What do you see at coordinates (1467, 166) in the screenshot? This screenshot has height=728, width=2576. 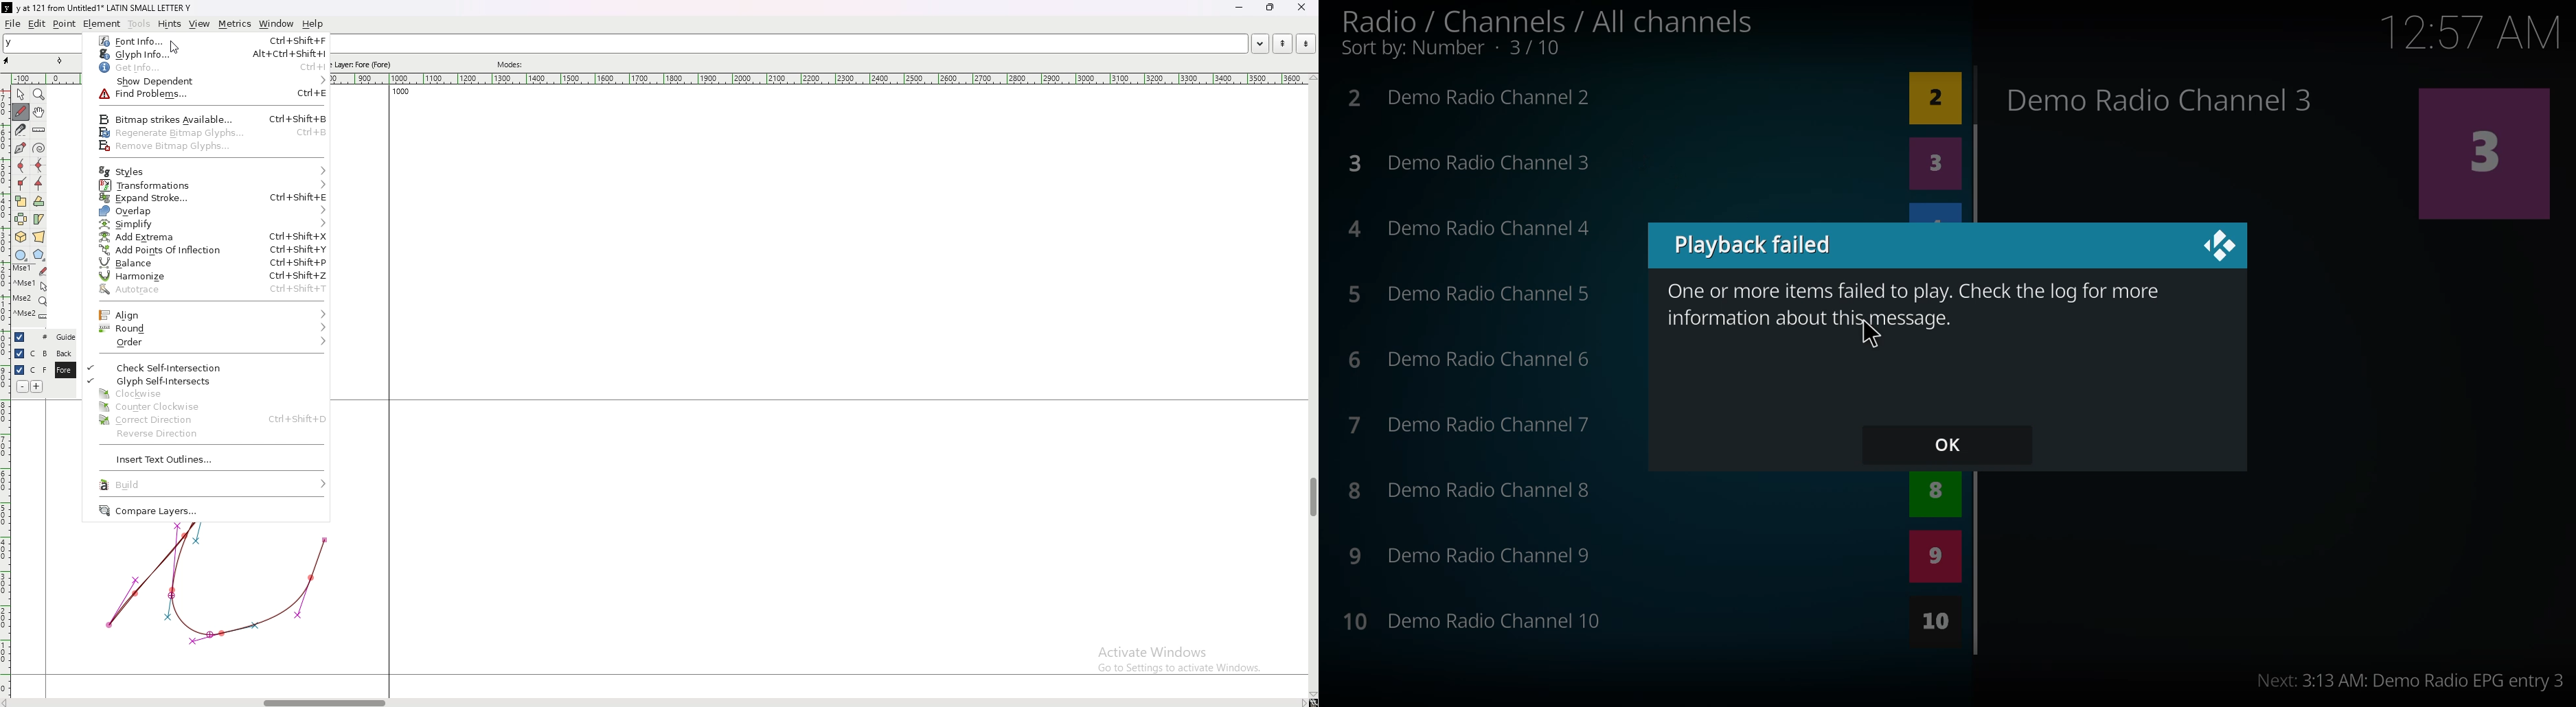 I see `3 Demo Radio Channel 3` at bounding box center [1467, 166].